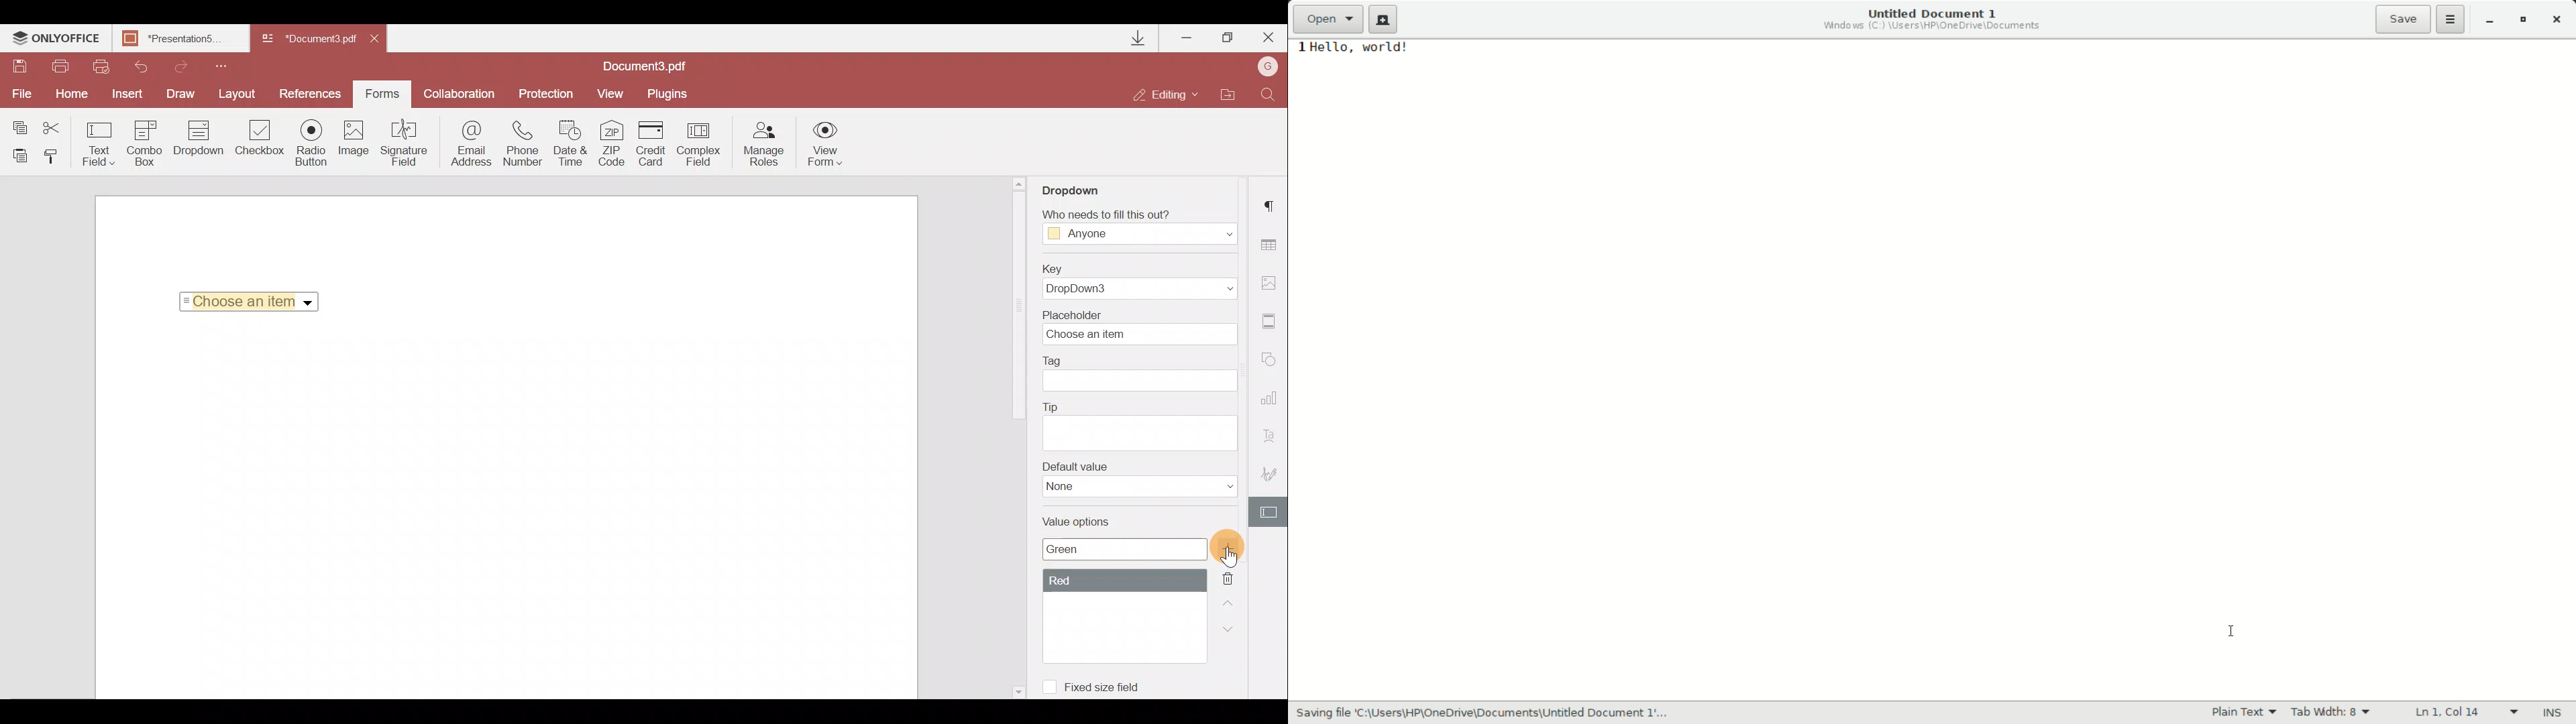  What do you see at coordinates (140, 67) in the screenshot?
I see `Undo` at bounding box center [140, 67].